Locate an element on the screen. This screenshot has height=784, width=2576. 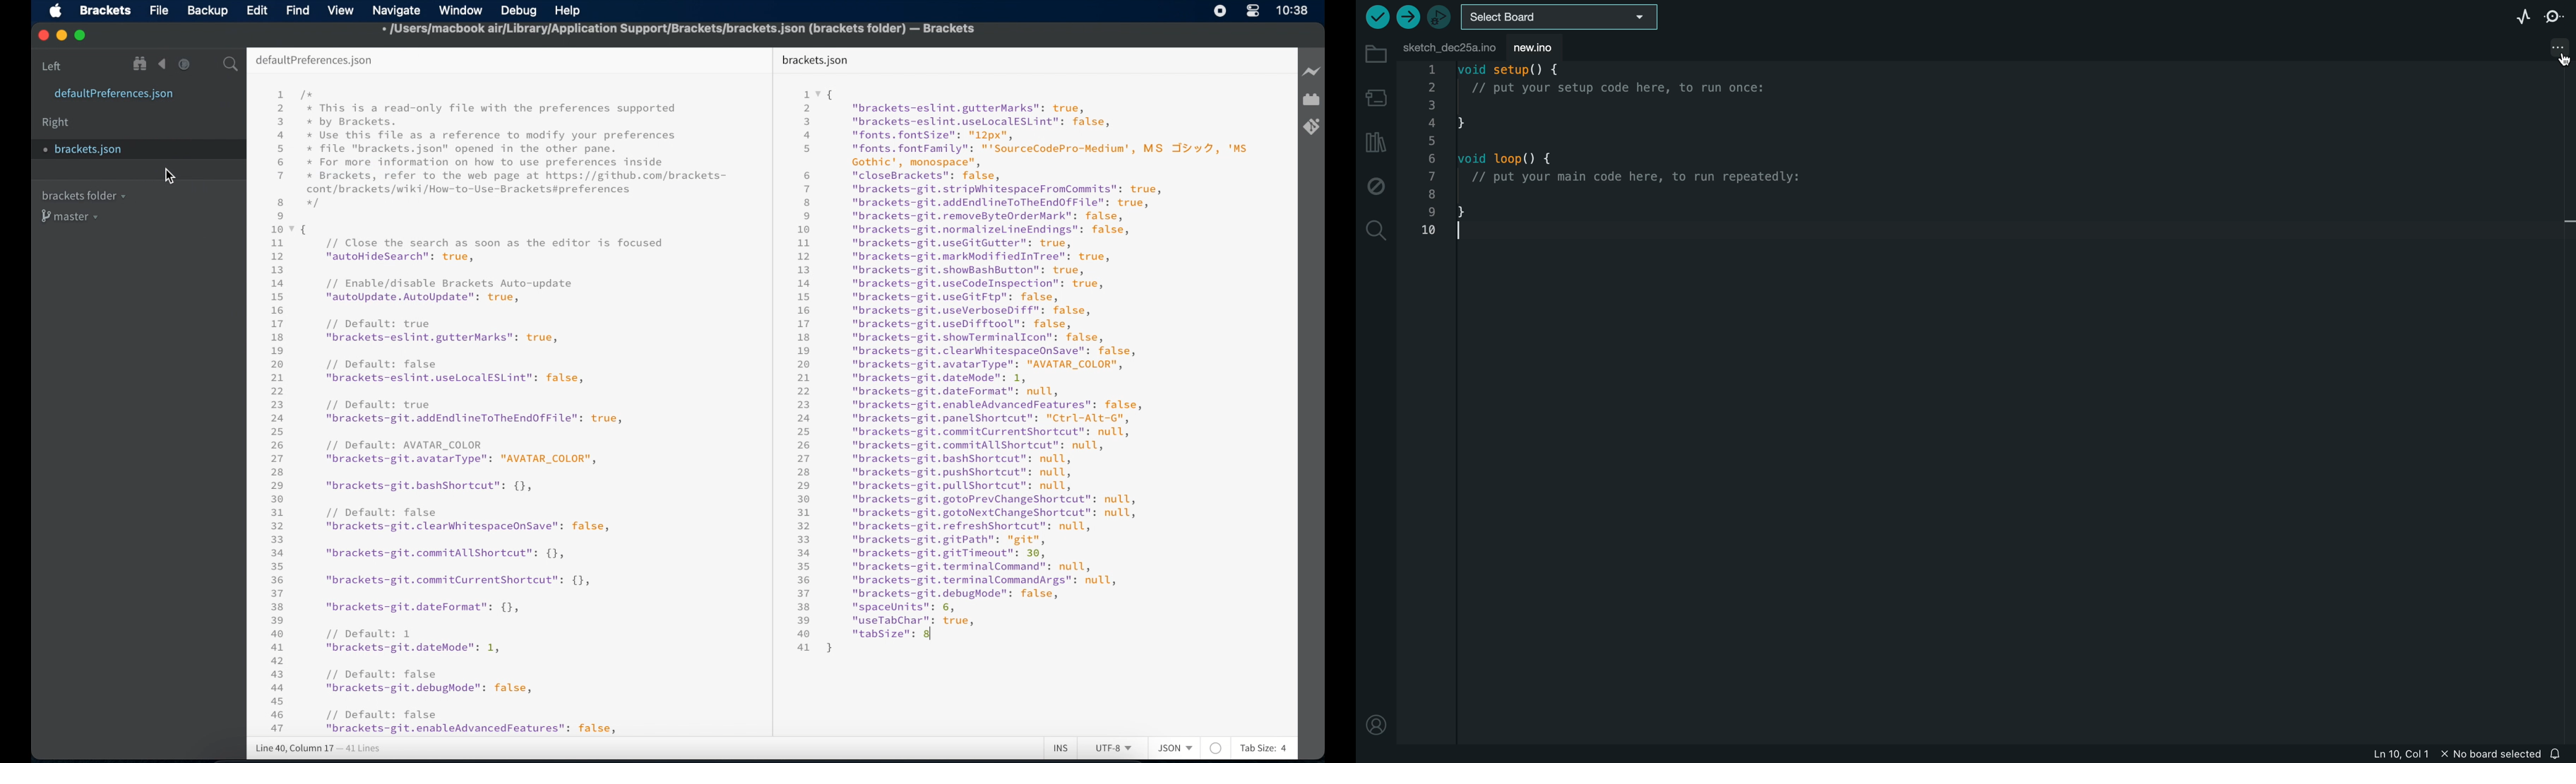
backup is located at coordinates (208, 11).